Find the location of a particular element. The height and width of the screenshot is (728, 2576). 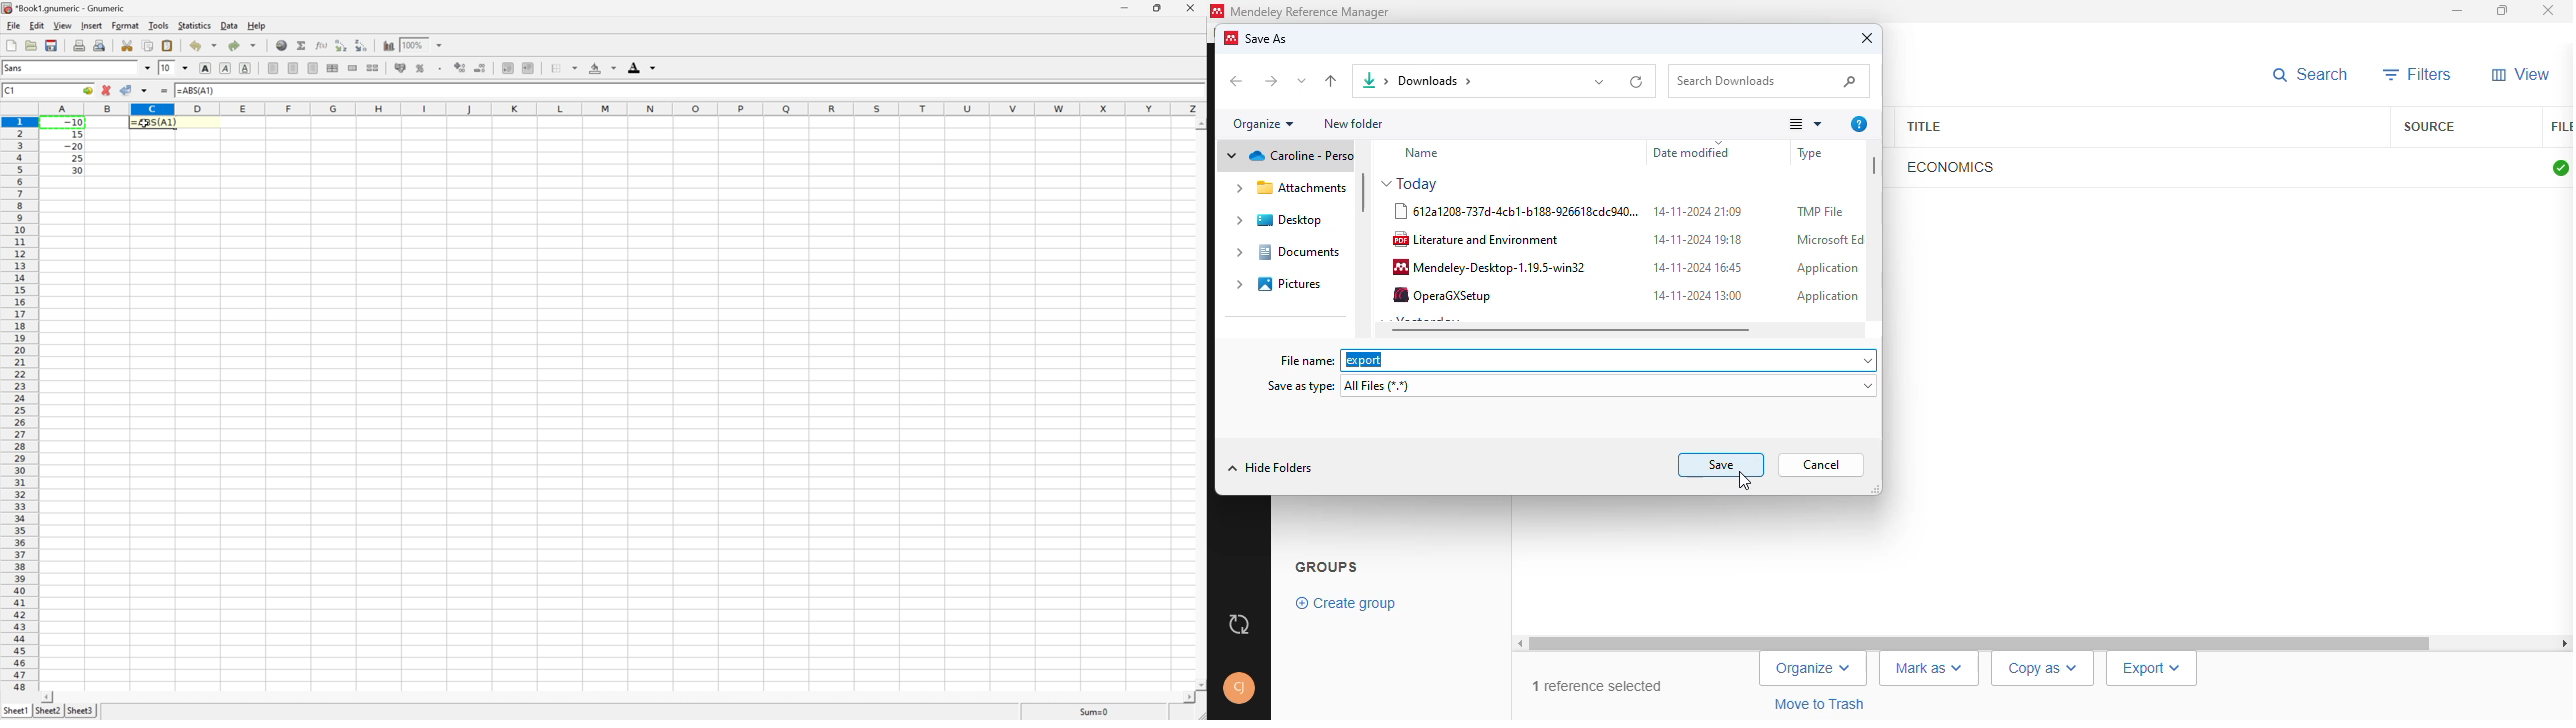

vertical scroll bar is located at coordinates (1876, 167).